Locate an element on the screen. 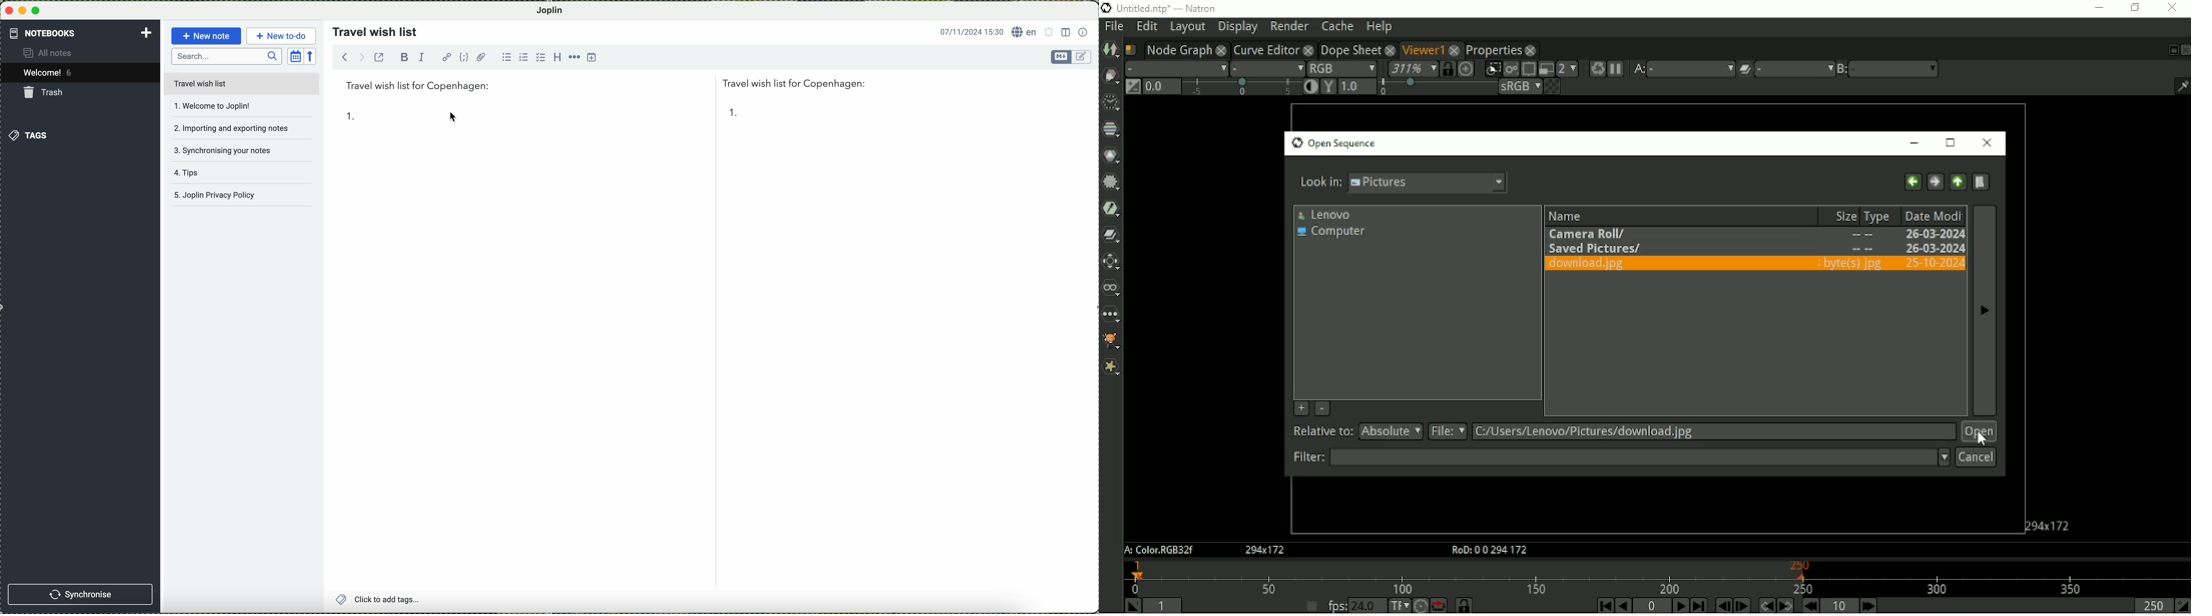 This screenshot has height=616, width=2212. italic is located at coordinates (424, 58).